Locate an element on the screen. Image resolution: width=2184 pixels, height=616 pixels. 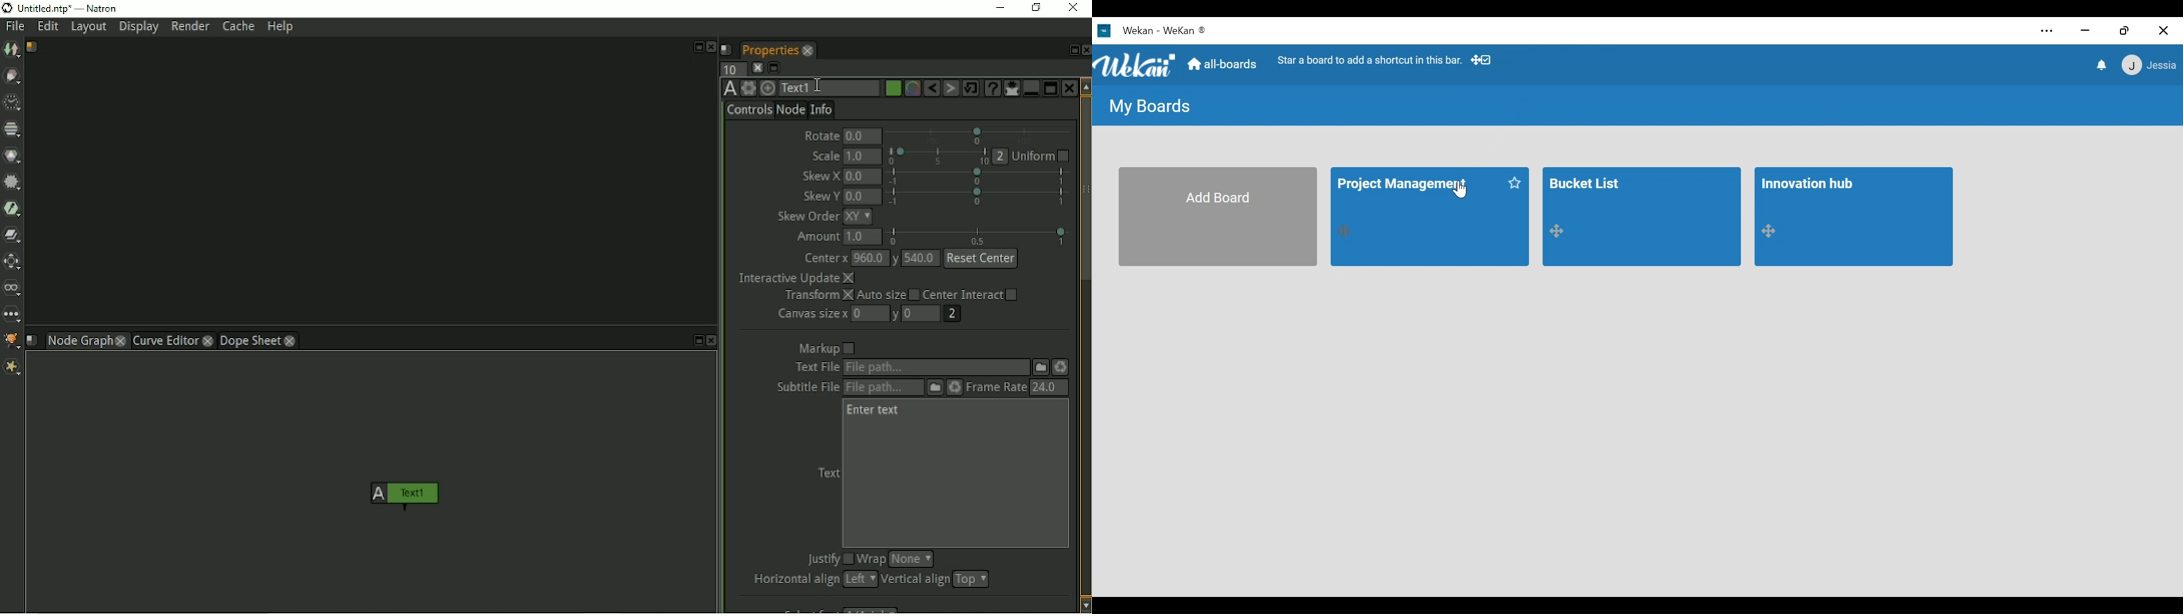
Wekan Desktop icon is located at coordinates (1126, 30).